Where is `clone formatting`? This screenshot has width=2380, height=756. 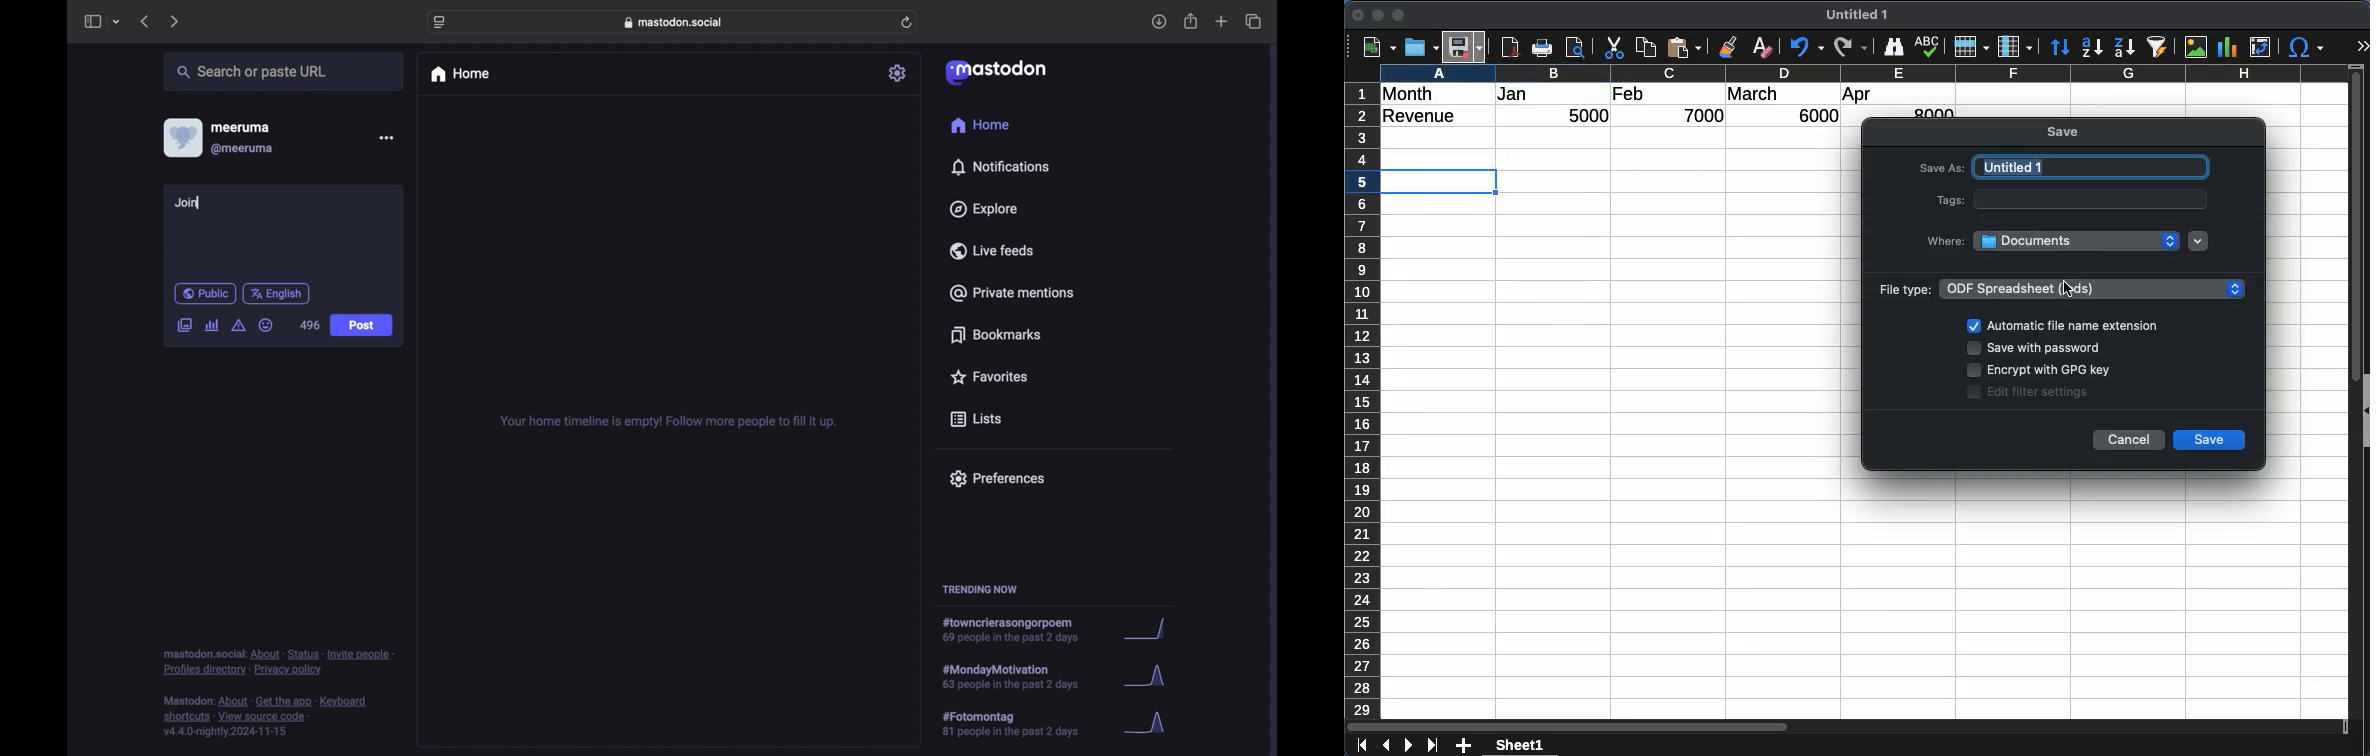 clone formatting is located at coordinates (1732, 47).